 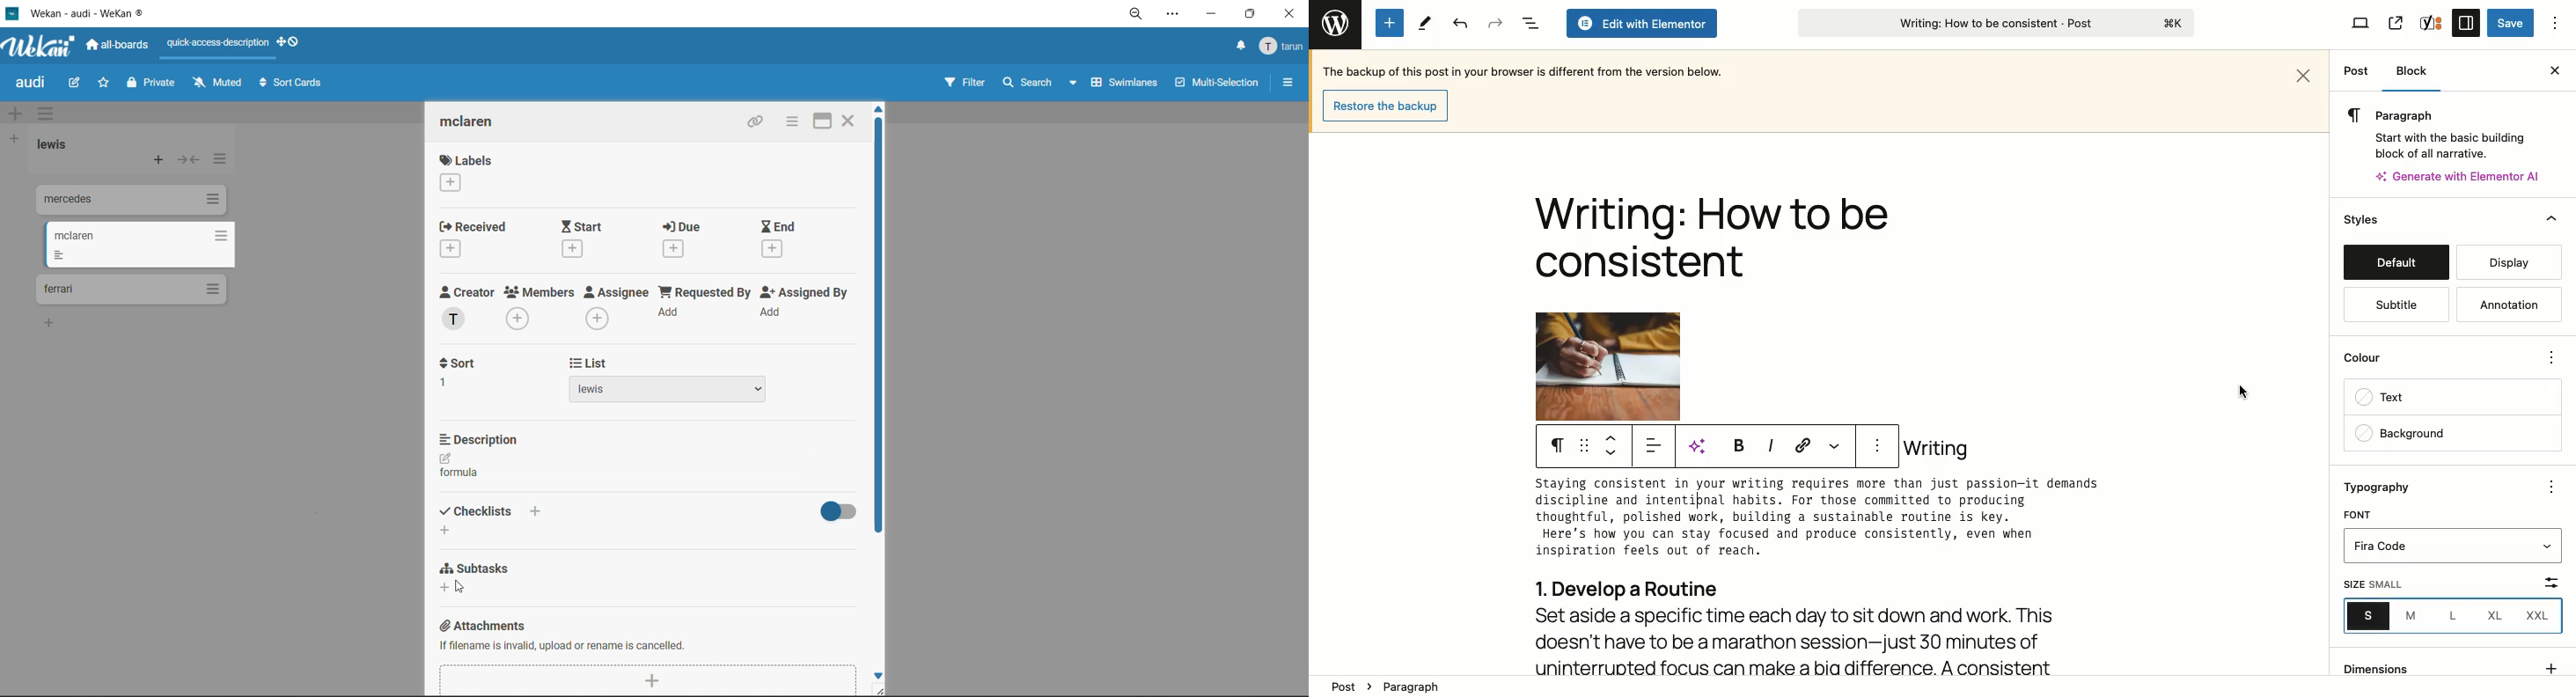 What do you see at coordinates (2510, 24) in the screenshot?
I see `Save` at bounding box center [2510, 24].